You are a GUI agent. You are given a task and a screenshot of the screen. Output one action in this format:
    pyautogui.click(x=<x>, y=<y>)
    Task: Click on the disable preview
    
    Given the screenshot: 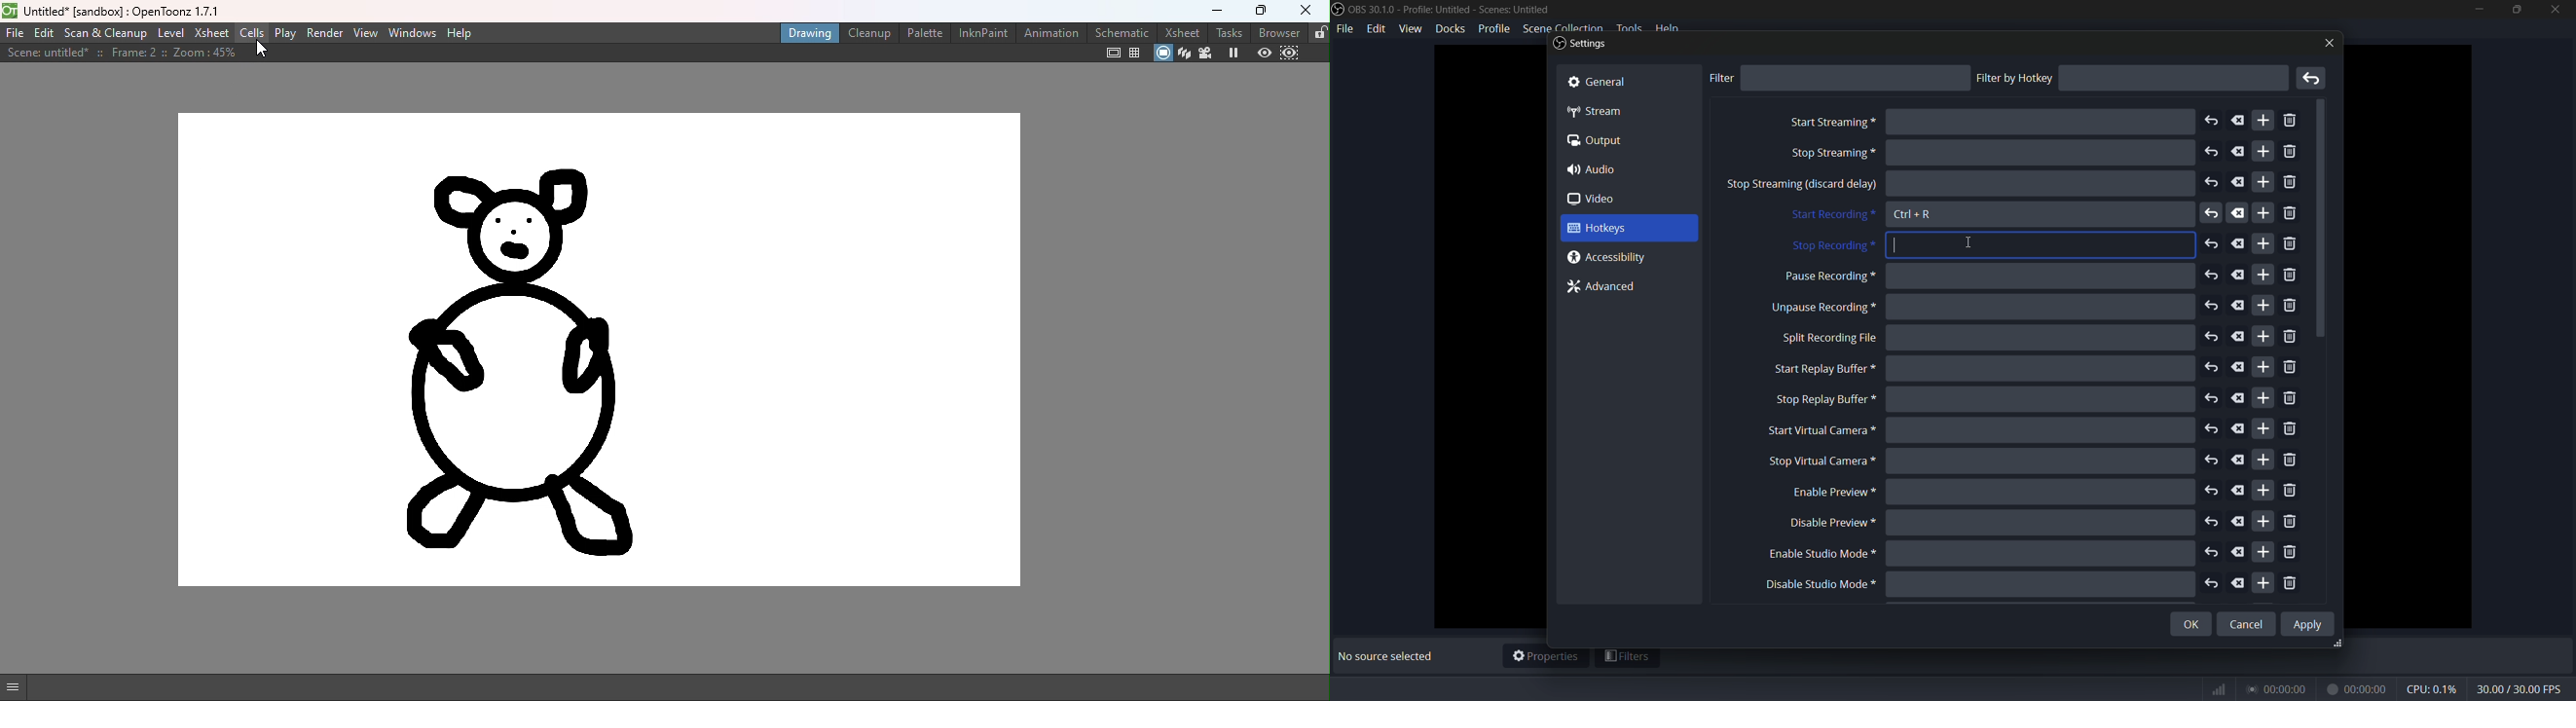 What is the action you would take?
    pyautogui.click(x=1833, y=523)
    